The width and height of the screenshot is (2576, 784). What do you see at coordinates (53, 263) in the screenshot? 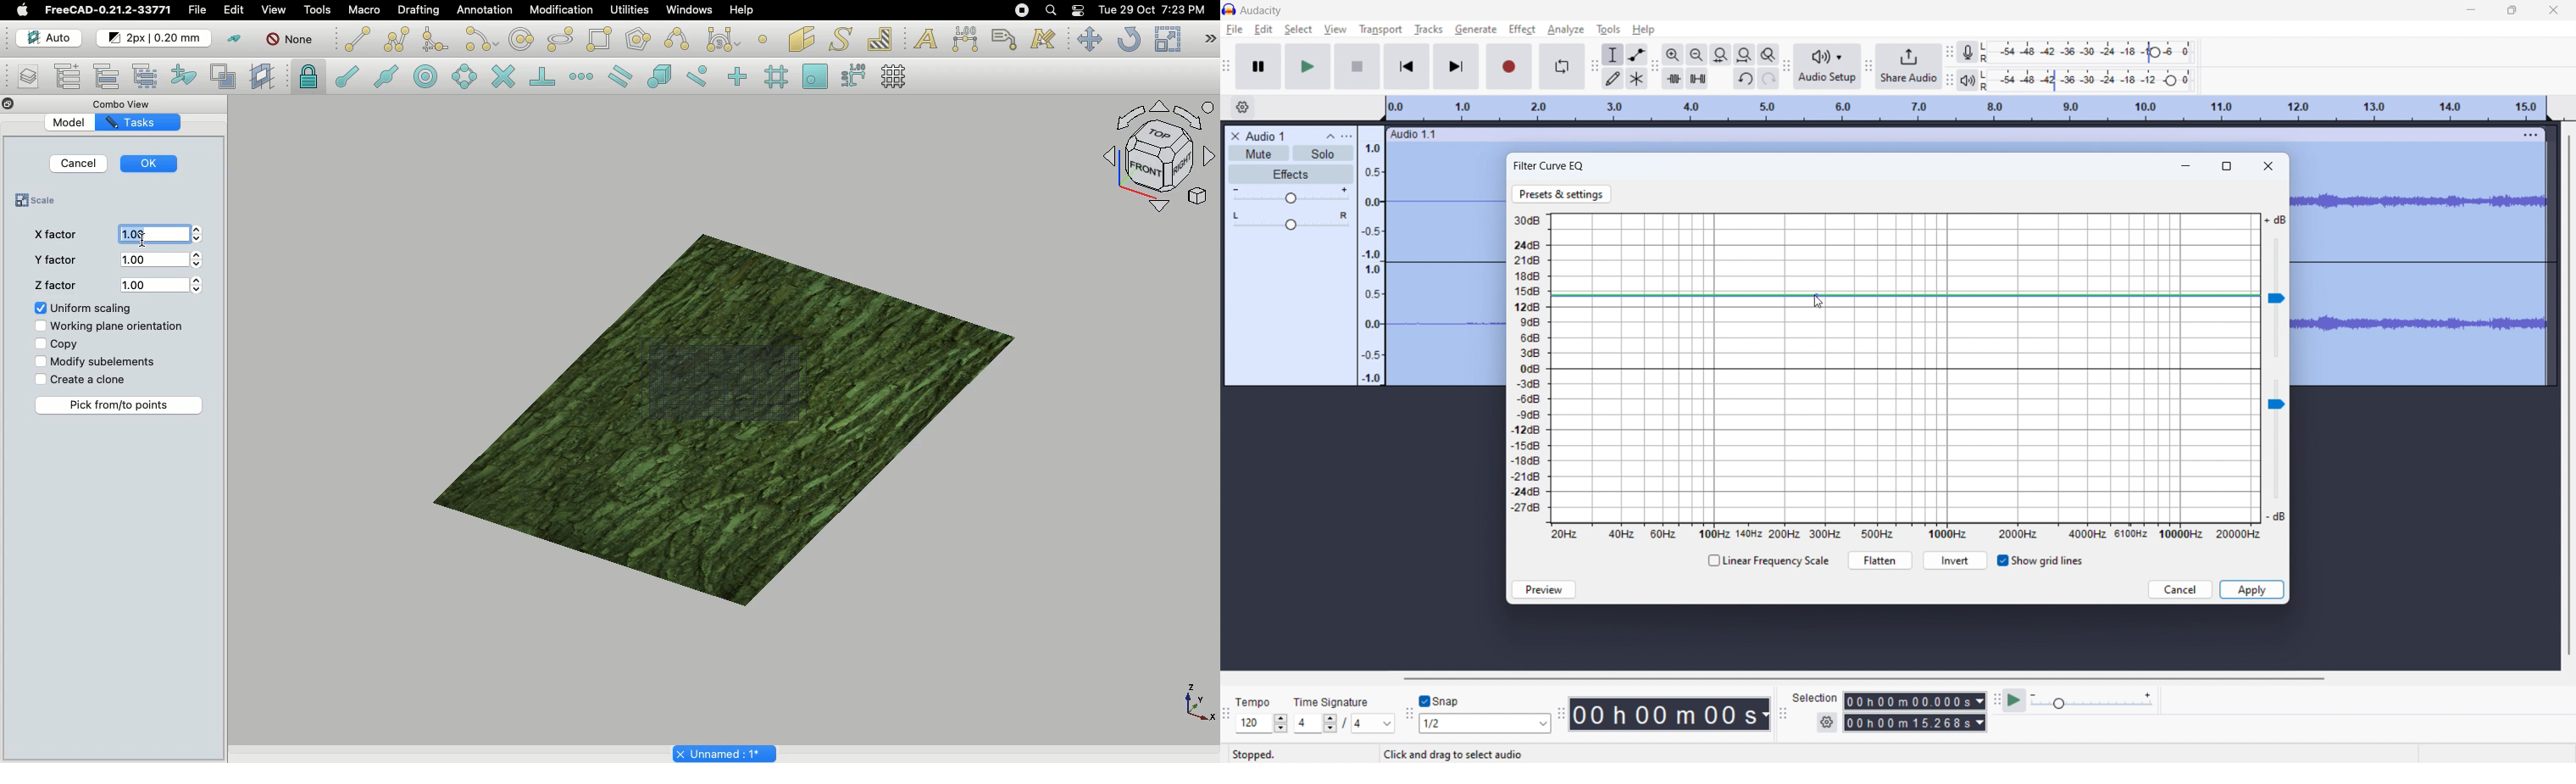
I see `Y factor` at bounding box center [53, 263].